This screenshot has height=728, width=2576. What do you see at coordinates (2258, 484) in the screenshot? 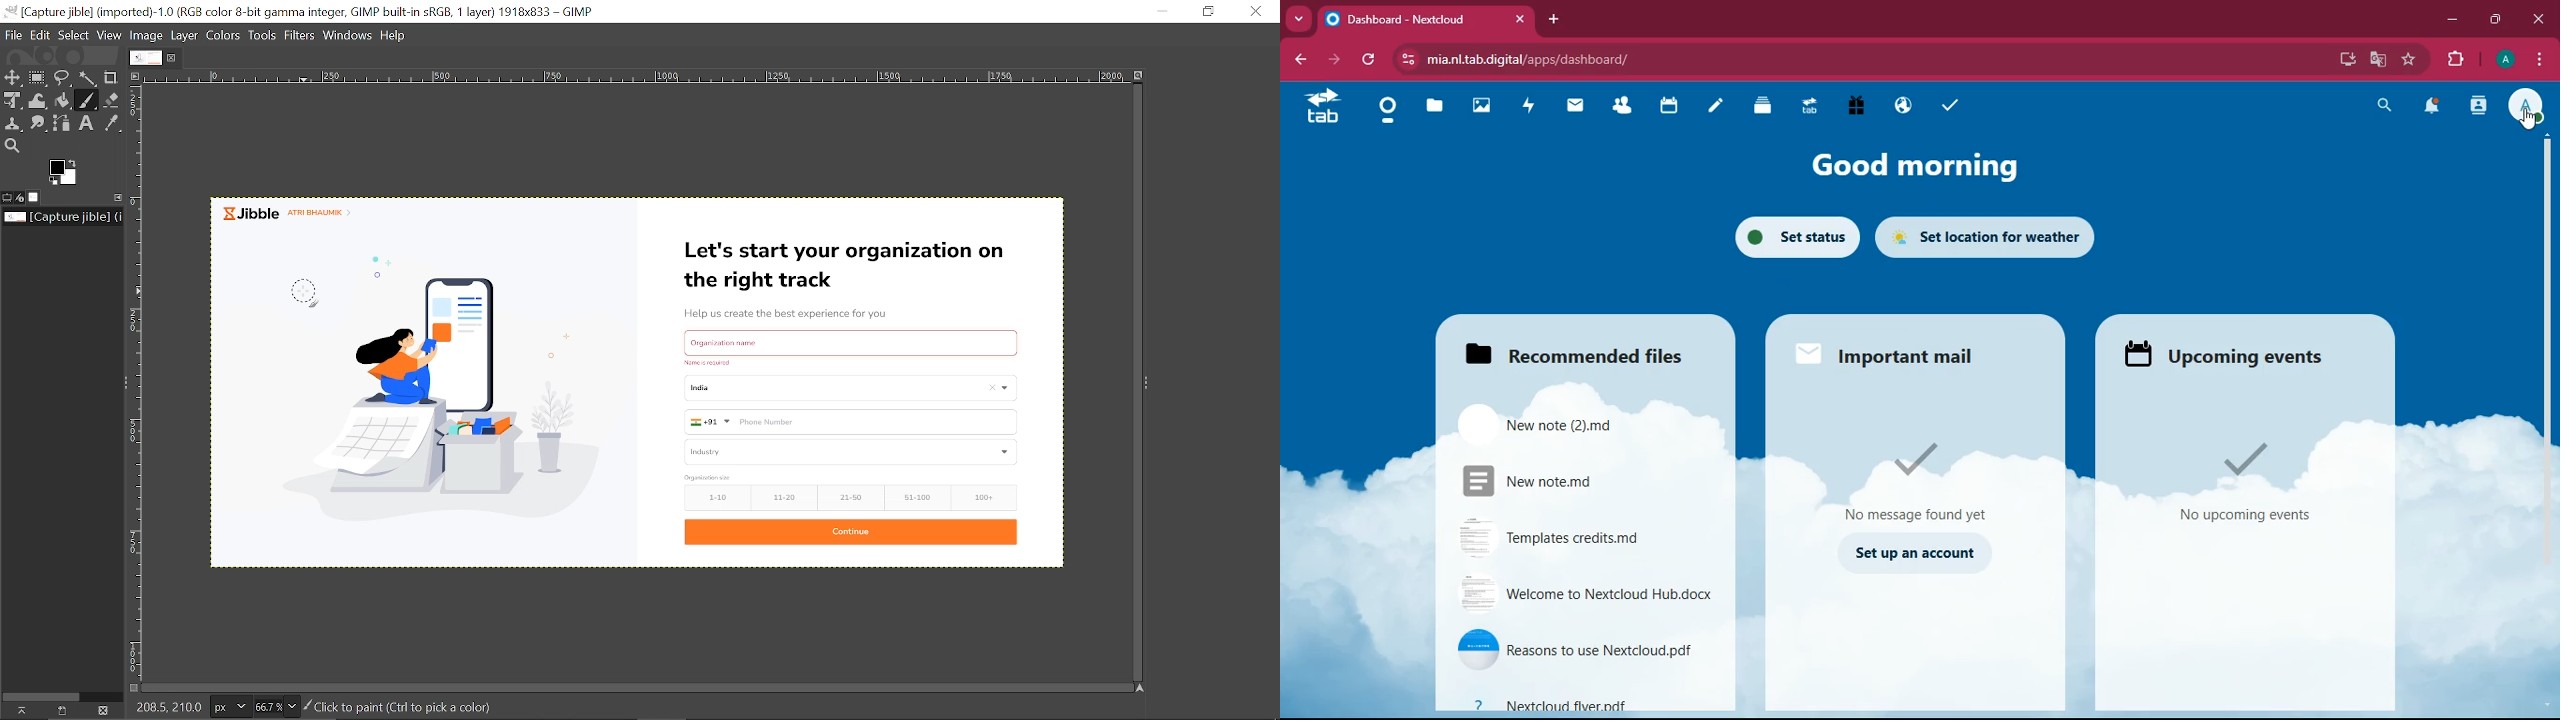
I see `events` at bounding box center [2258, 484].